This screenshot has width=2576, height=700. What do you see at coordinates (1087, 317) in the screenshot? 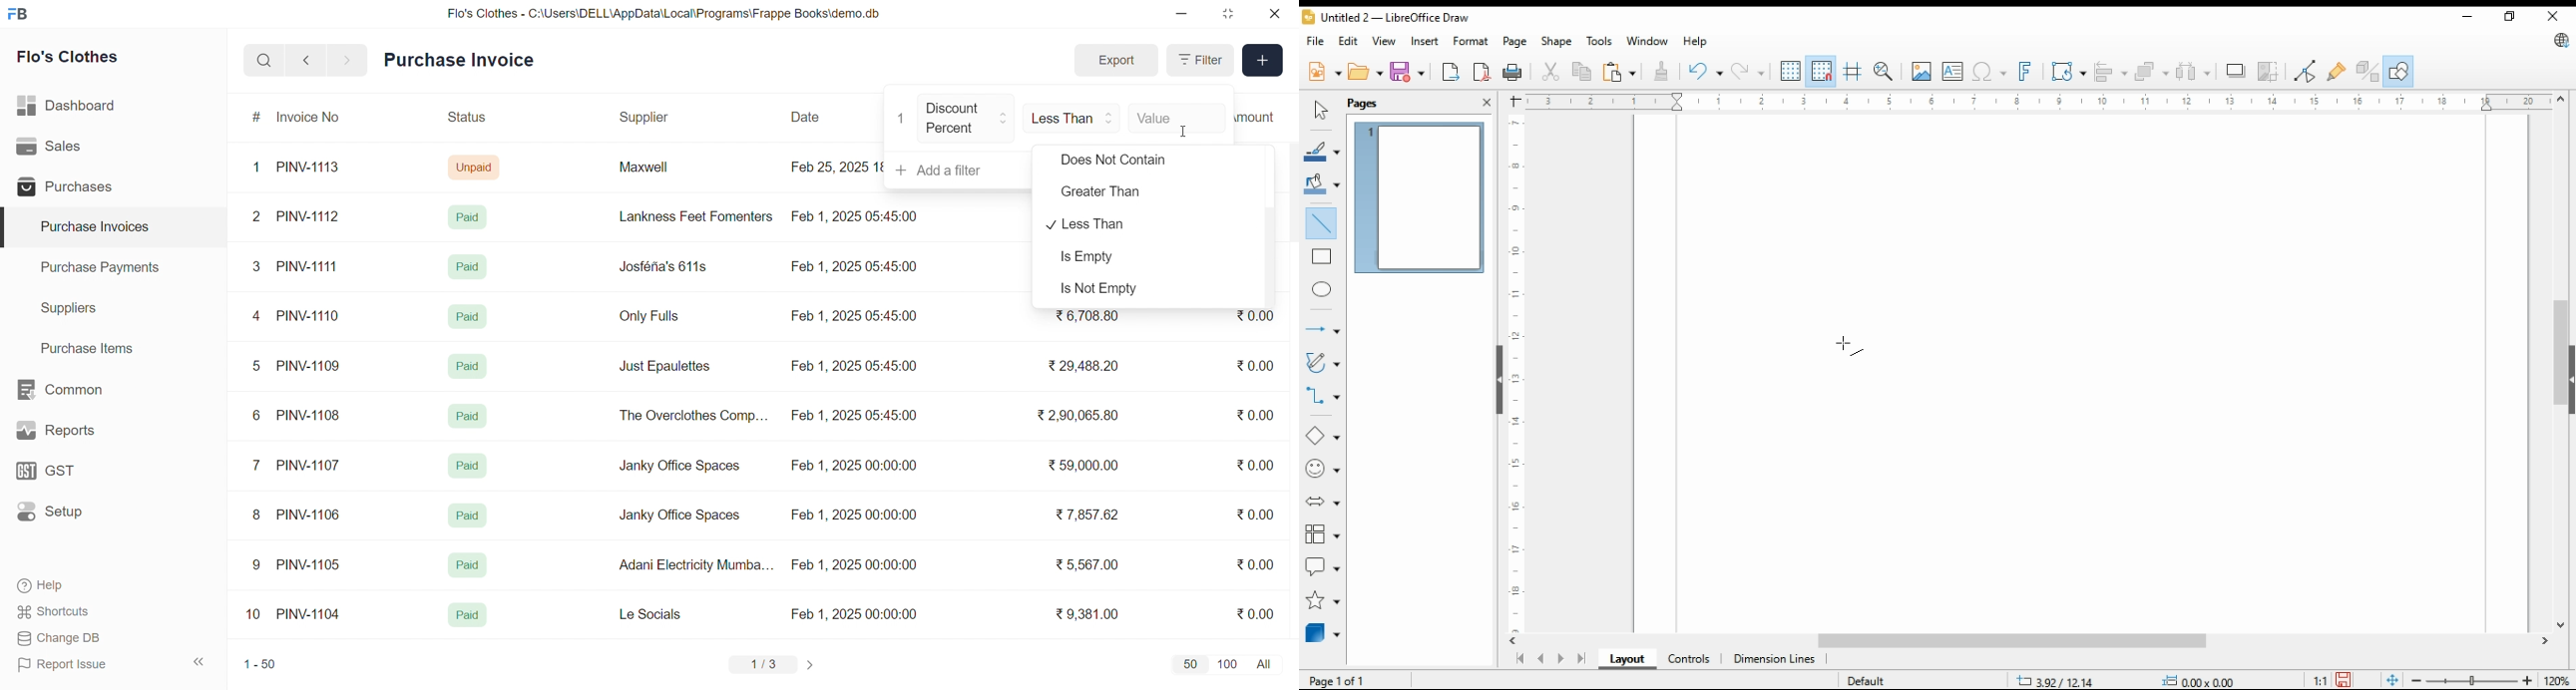
I see `₹6,708.80` at bounding box center [1087, 317].